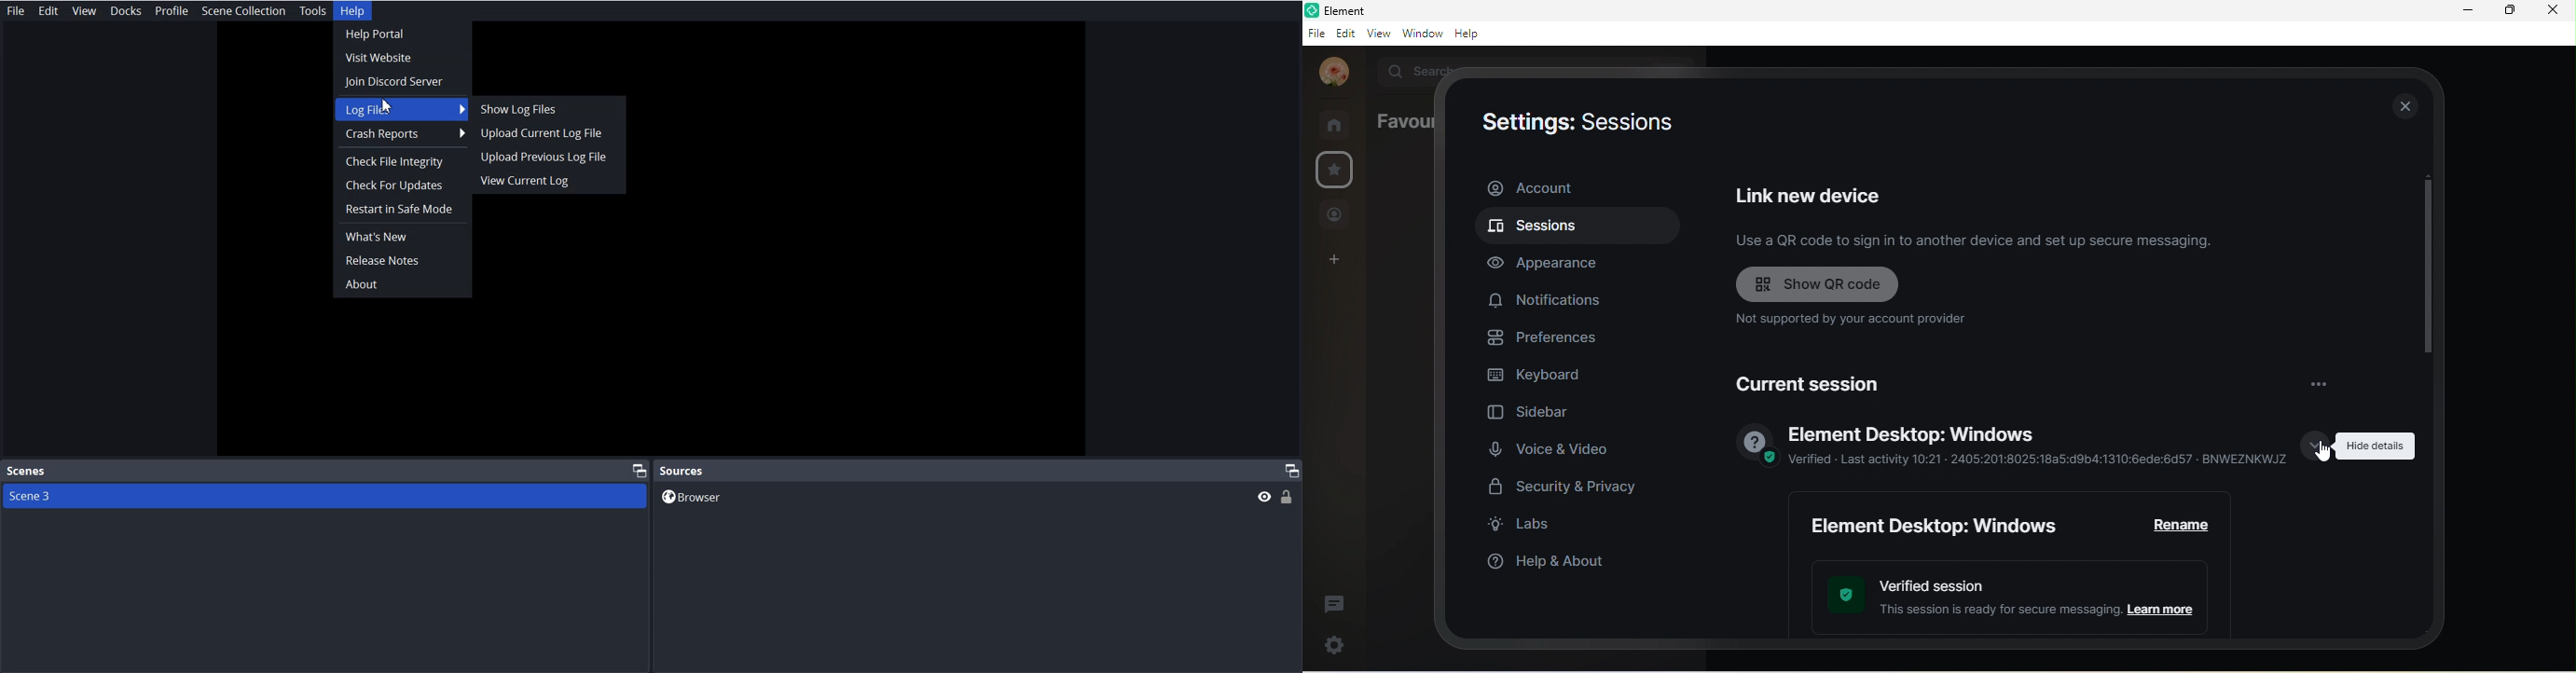 Image resolution: width=2576 pixels, height=700 pixels. What do you see at coordinates (1333, 72) in the screenshot?
I see `account` at bounding box center [1333, 72].